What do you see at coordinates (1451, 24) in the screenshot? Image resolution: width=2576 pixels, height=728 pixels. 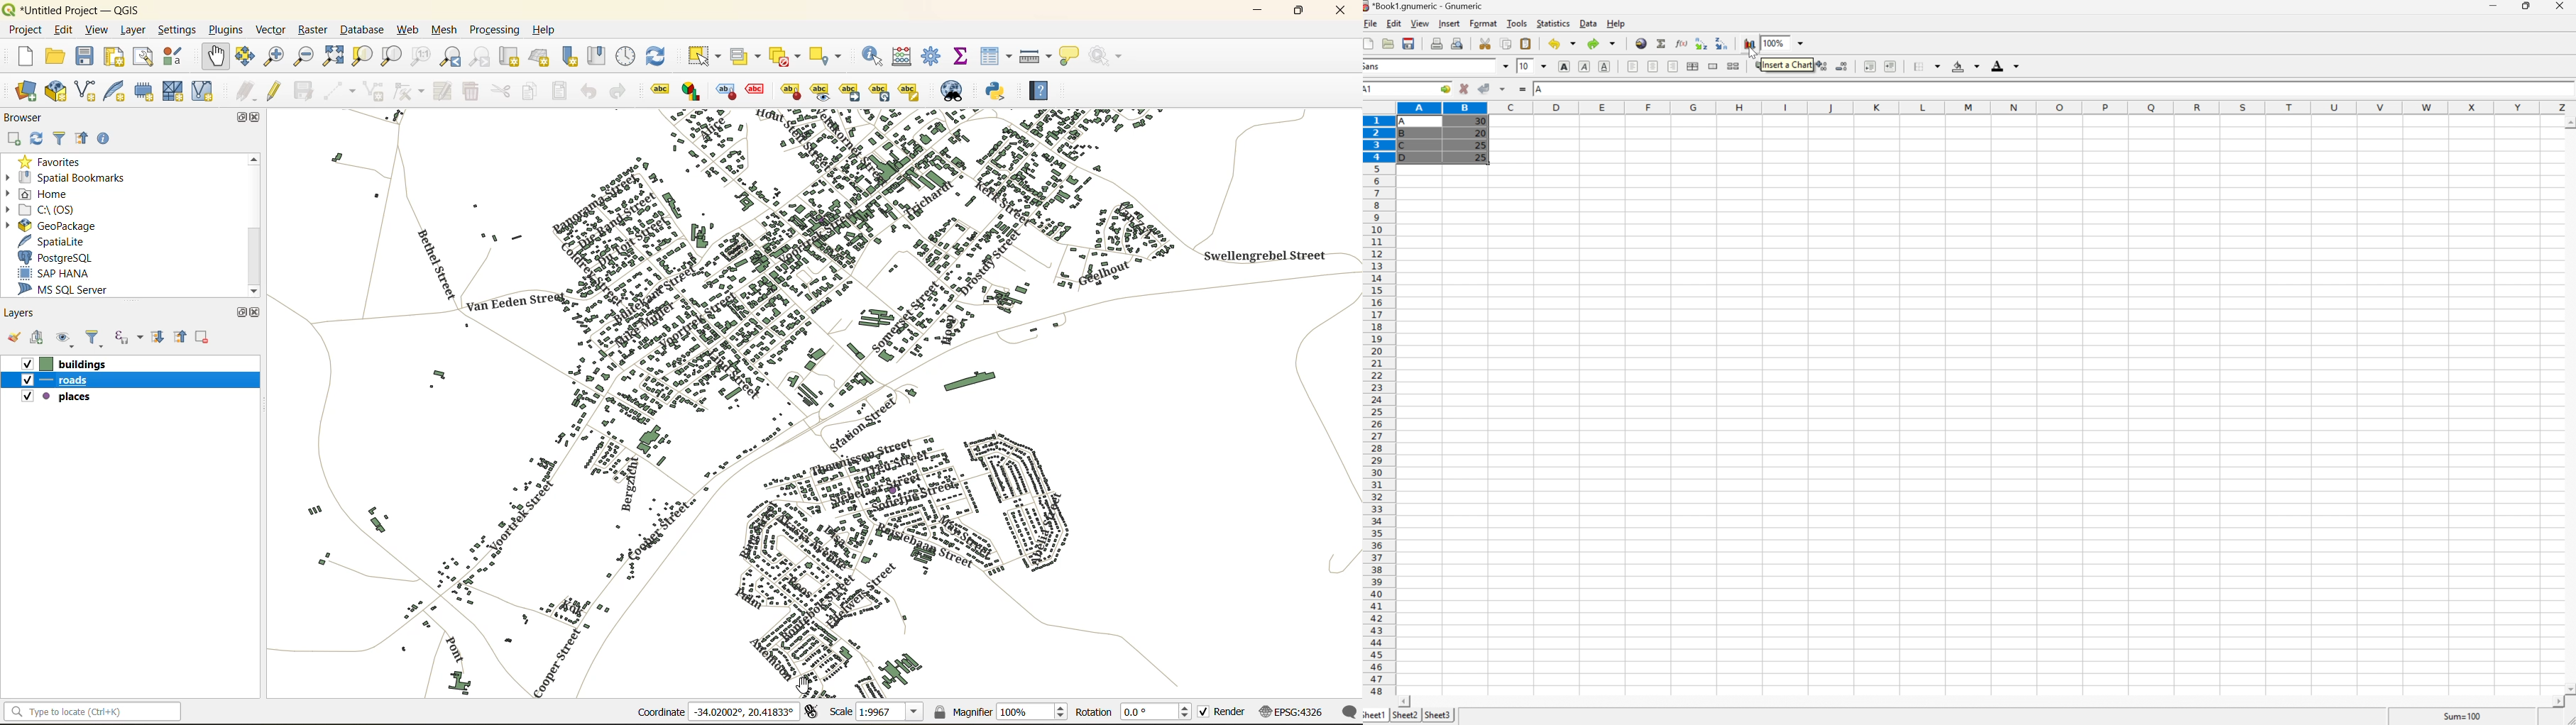 I see `Insert` at bounding box center [1451, 24].